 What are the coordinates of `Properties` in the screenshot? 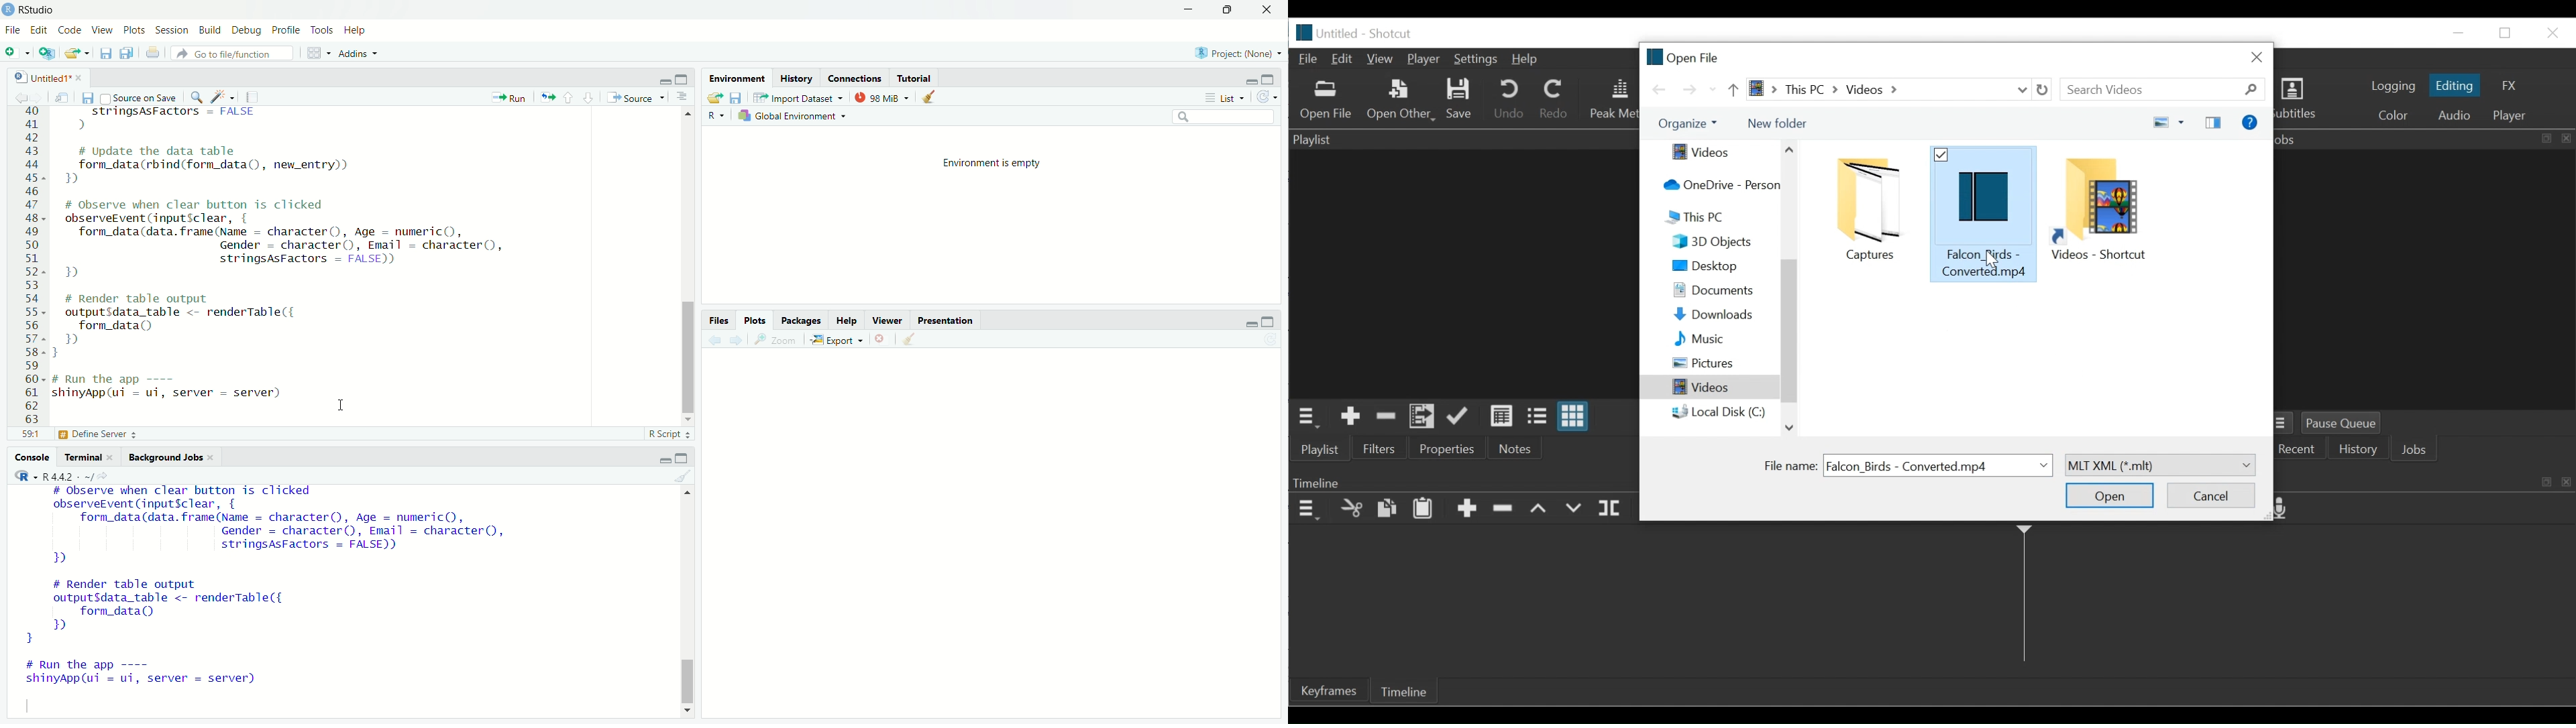 It's located at (1450, 447).